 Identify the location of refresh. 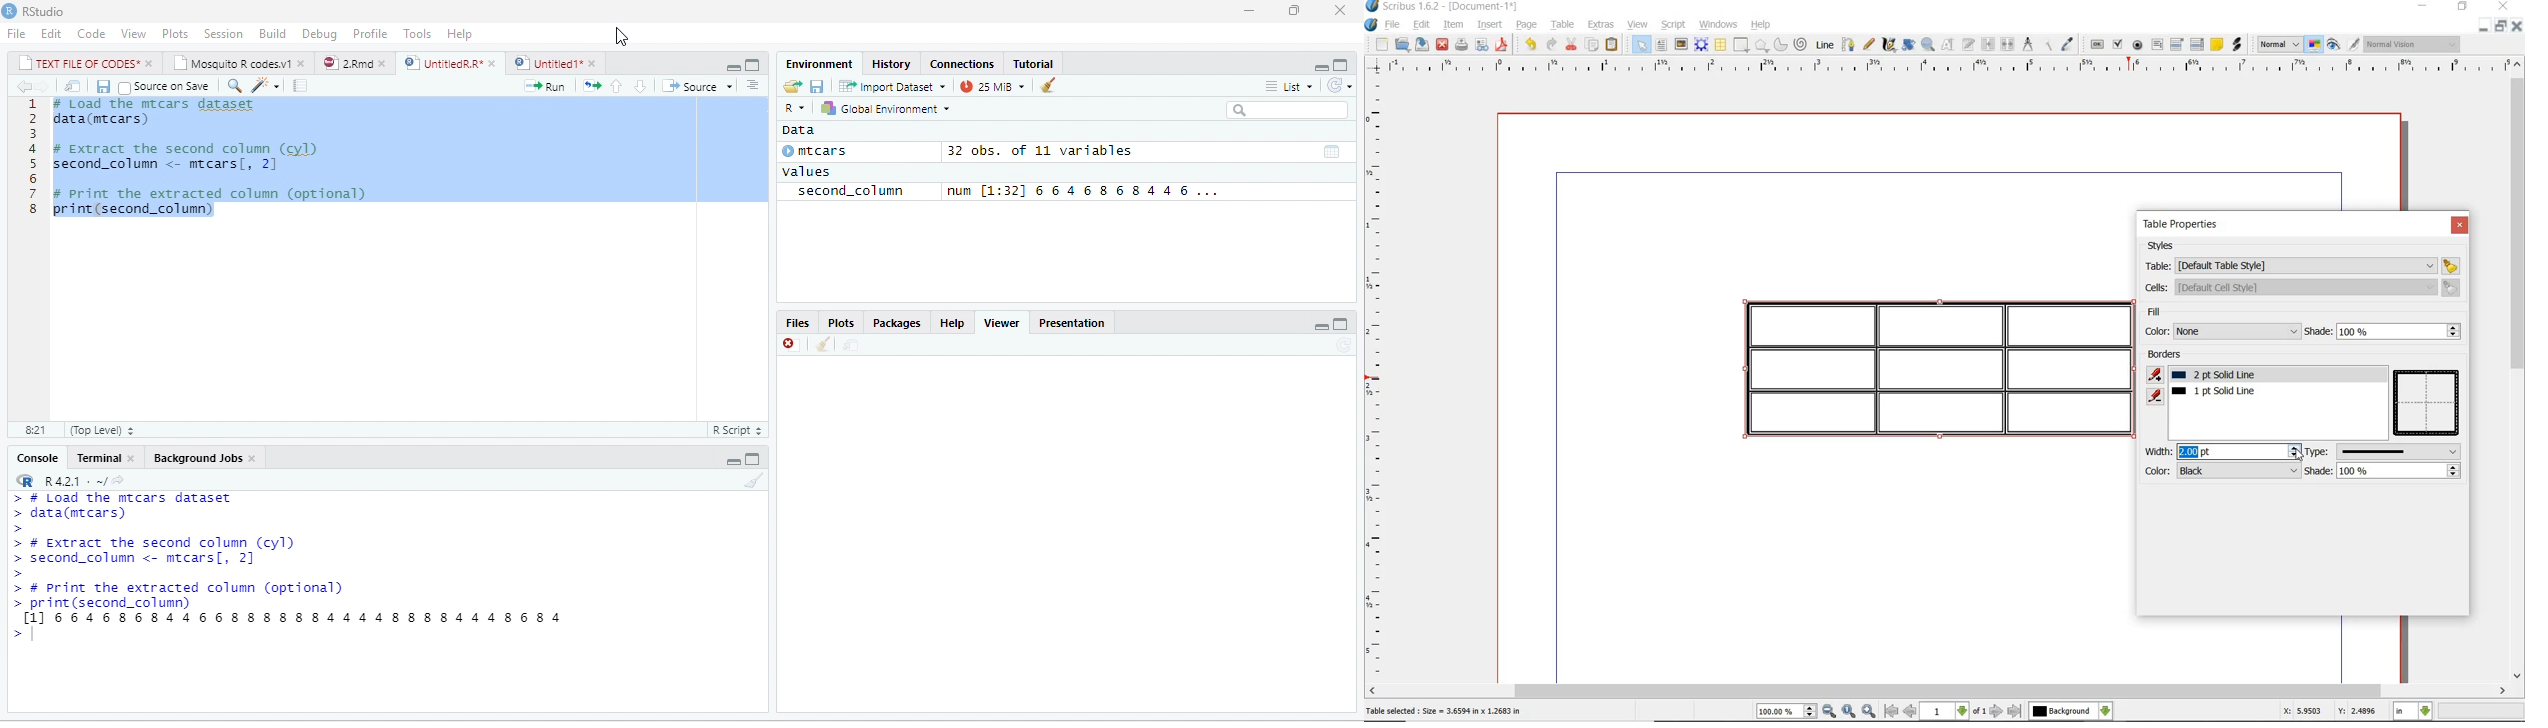
(1343, 86).